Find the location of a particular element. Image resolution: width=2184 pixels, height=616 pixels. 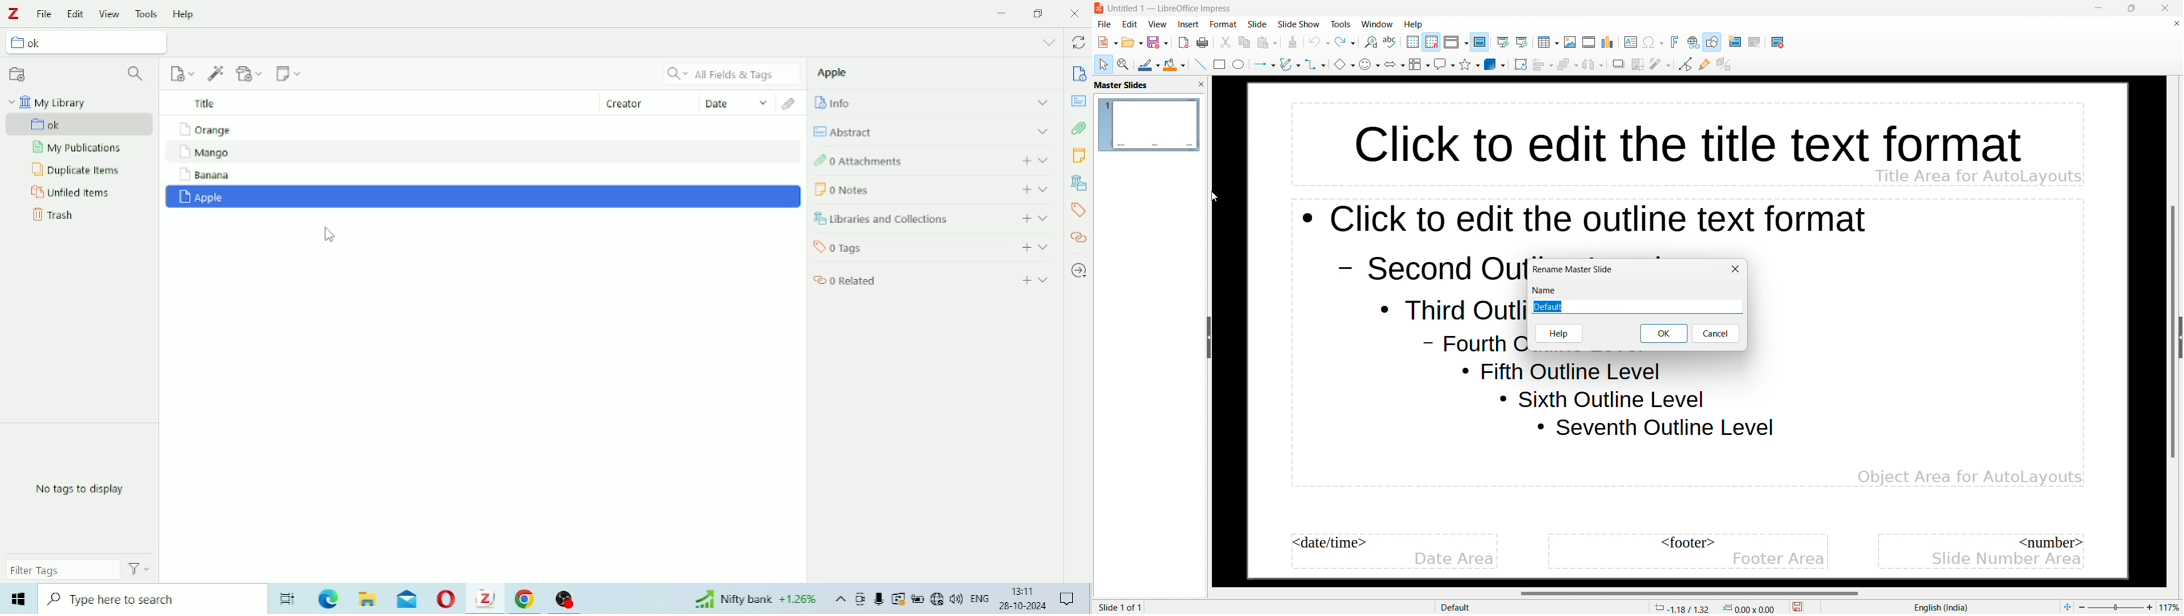

basic shapes is located at coordinates (1344, 64).